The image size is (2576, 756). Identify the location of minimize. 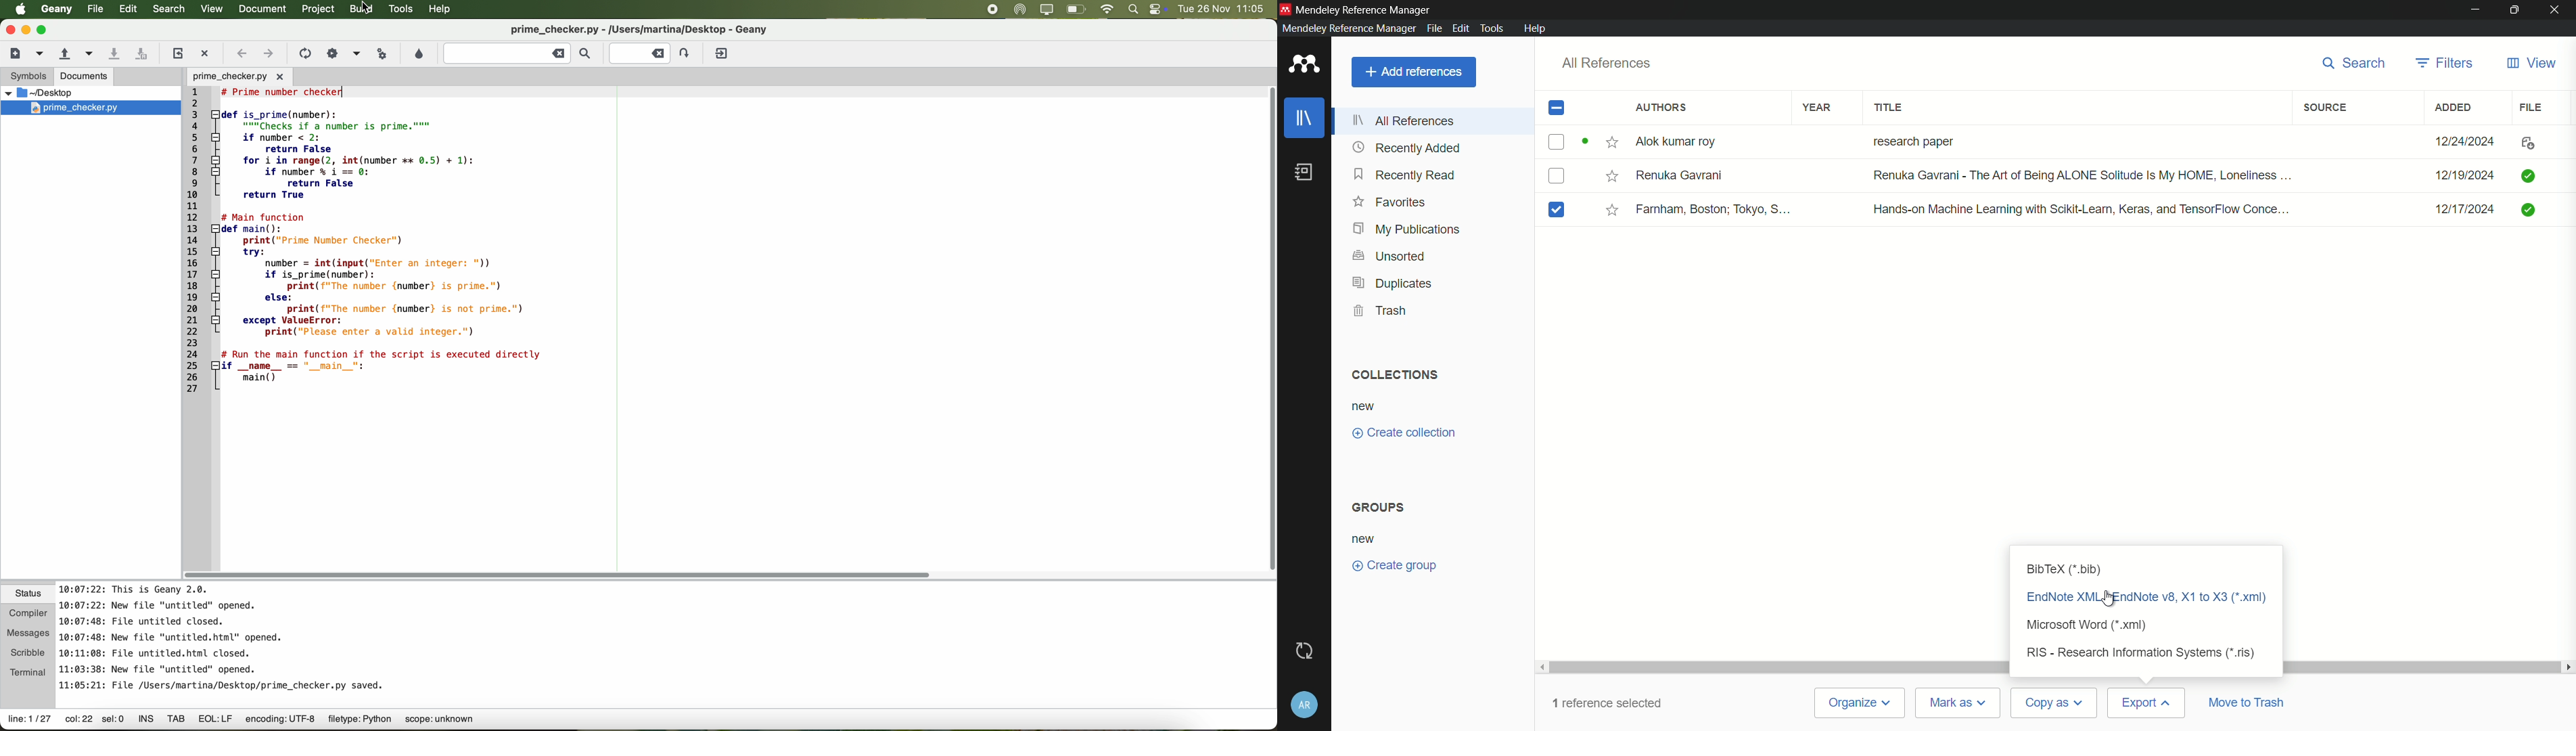
(2474, 8).